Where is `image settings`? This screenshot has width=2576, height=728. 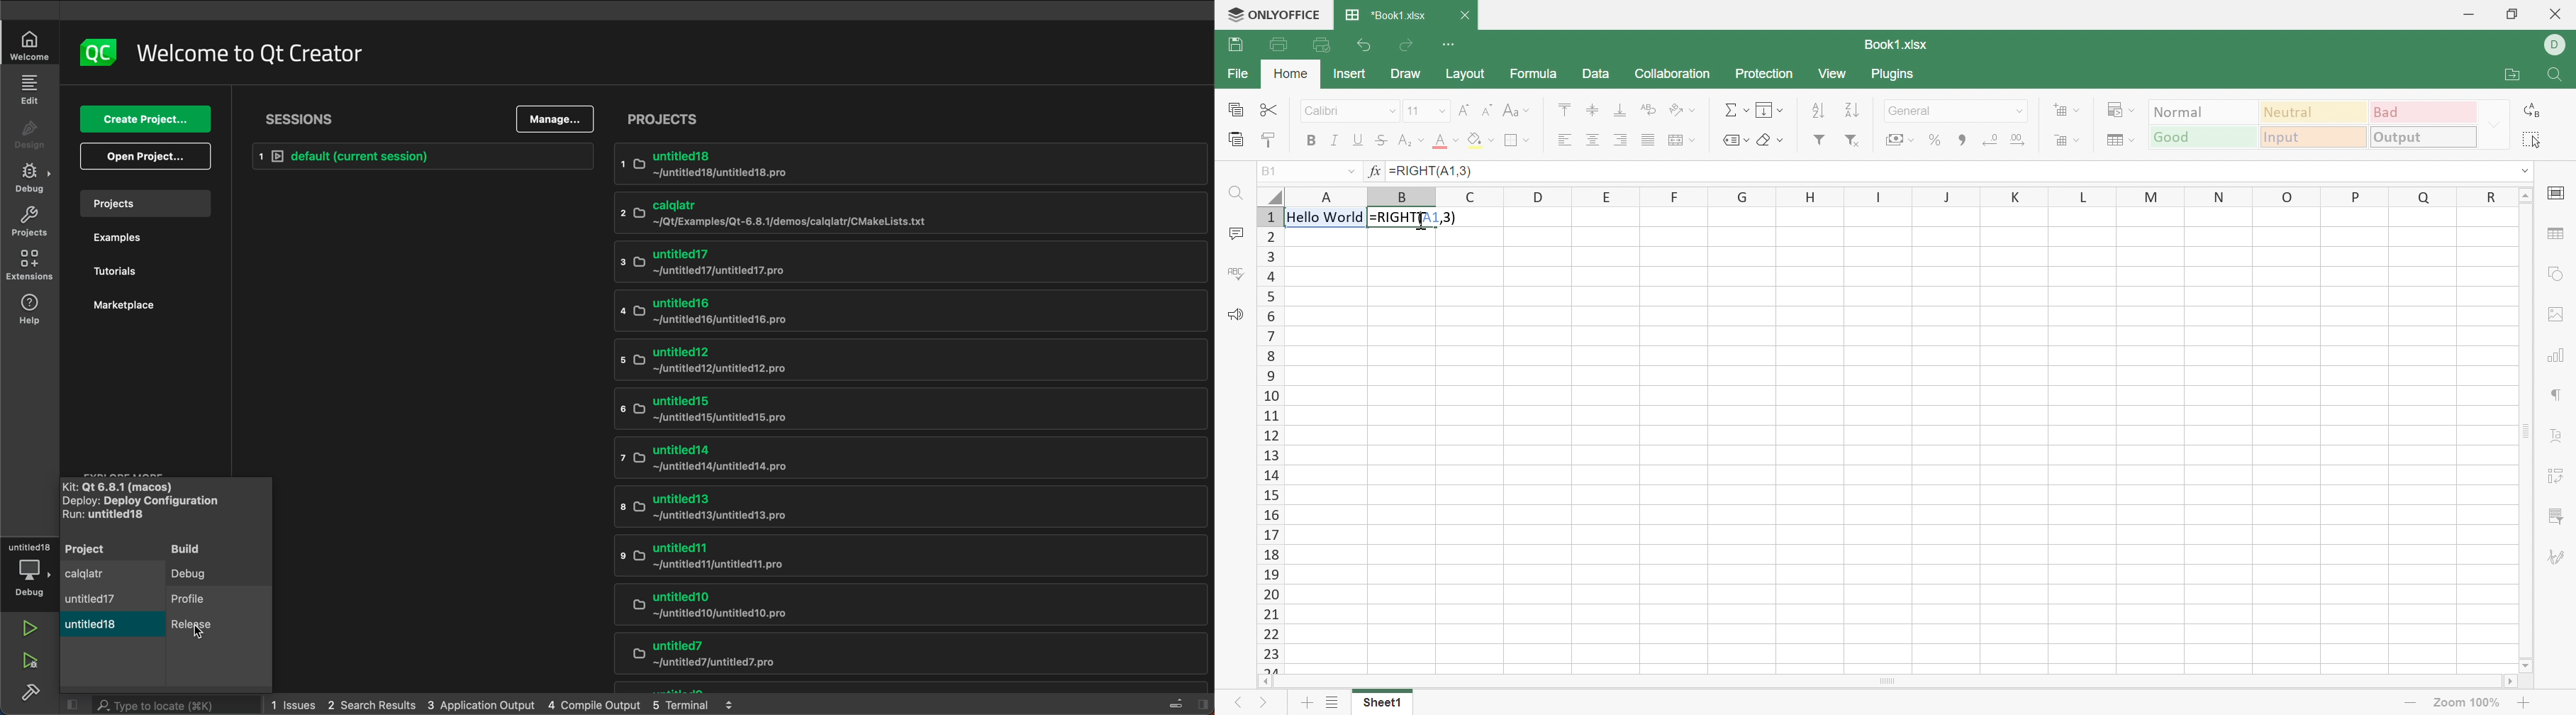 image settings is located at coordinates (2555, 313).